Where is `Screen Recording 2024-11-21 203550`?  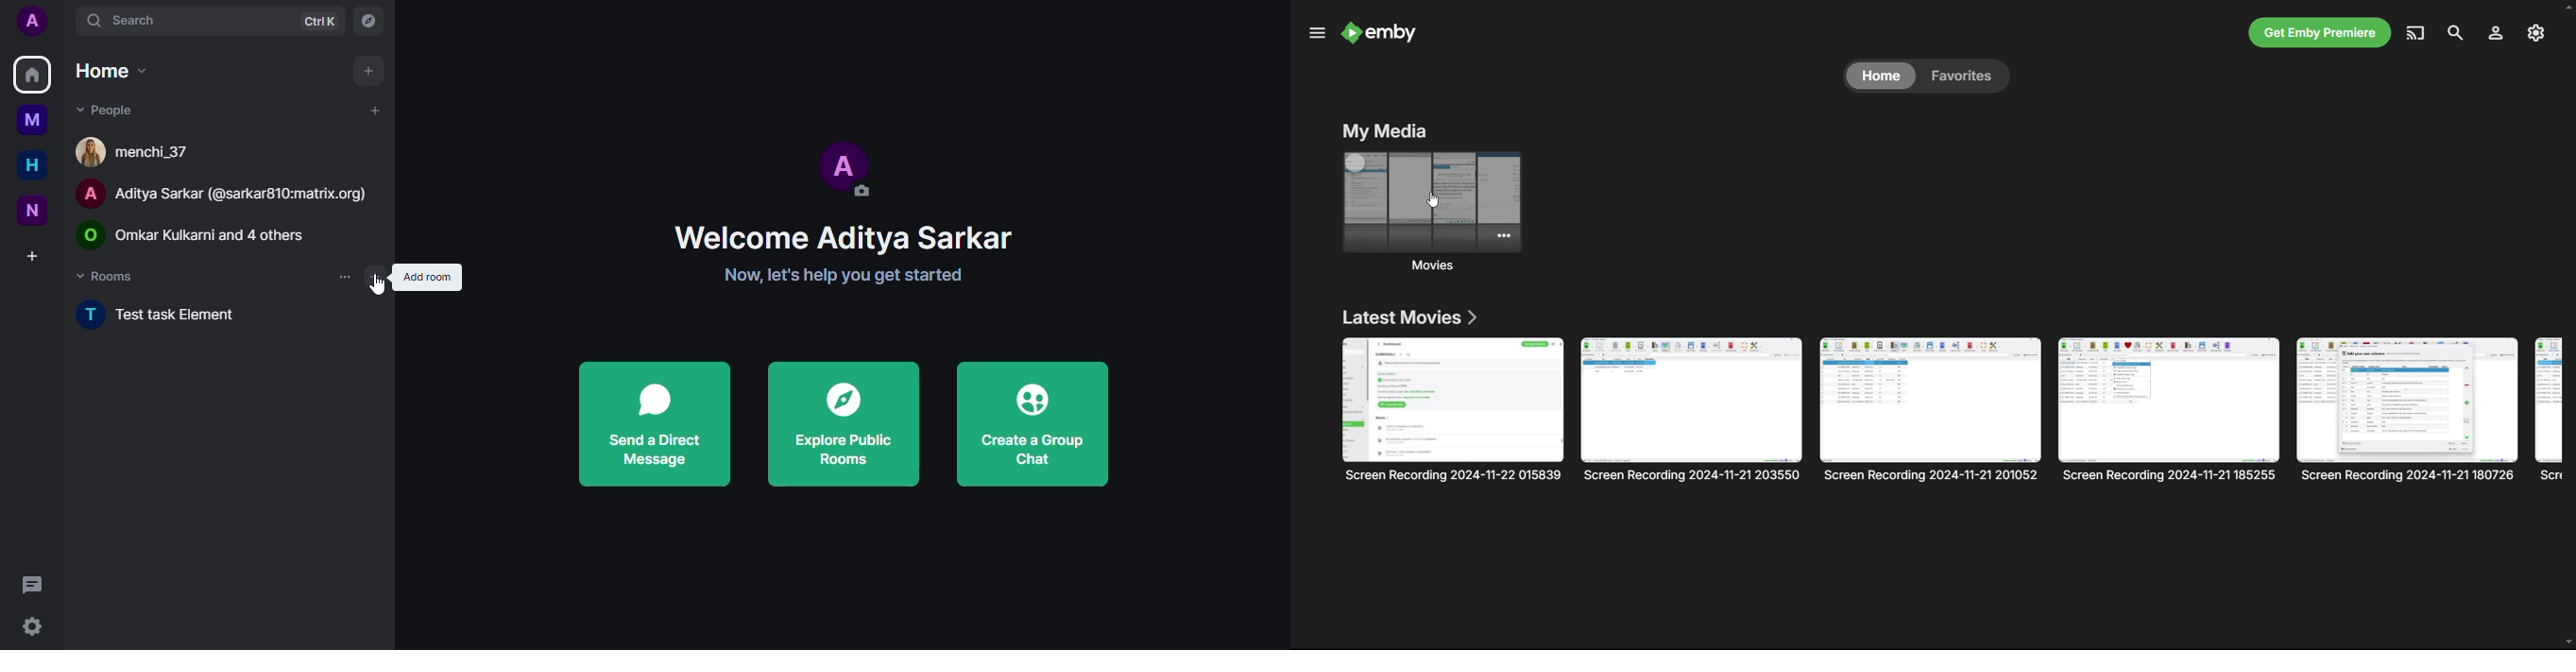
Screen Recording 2024-11-21 203550 is located at coordinates (1694, 410).